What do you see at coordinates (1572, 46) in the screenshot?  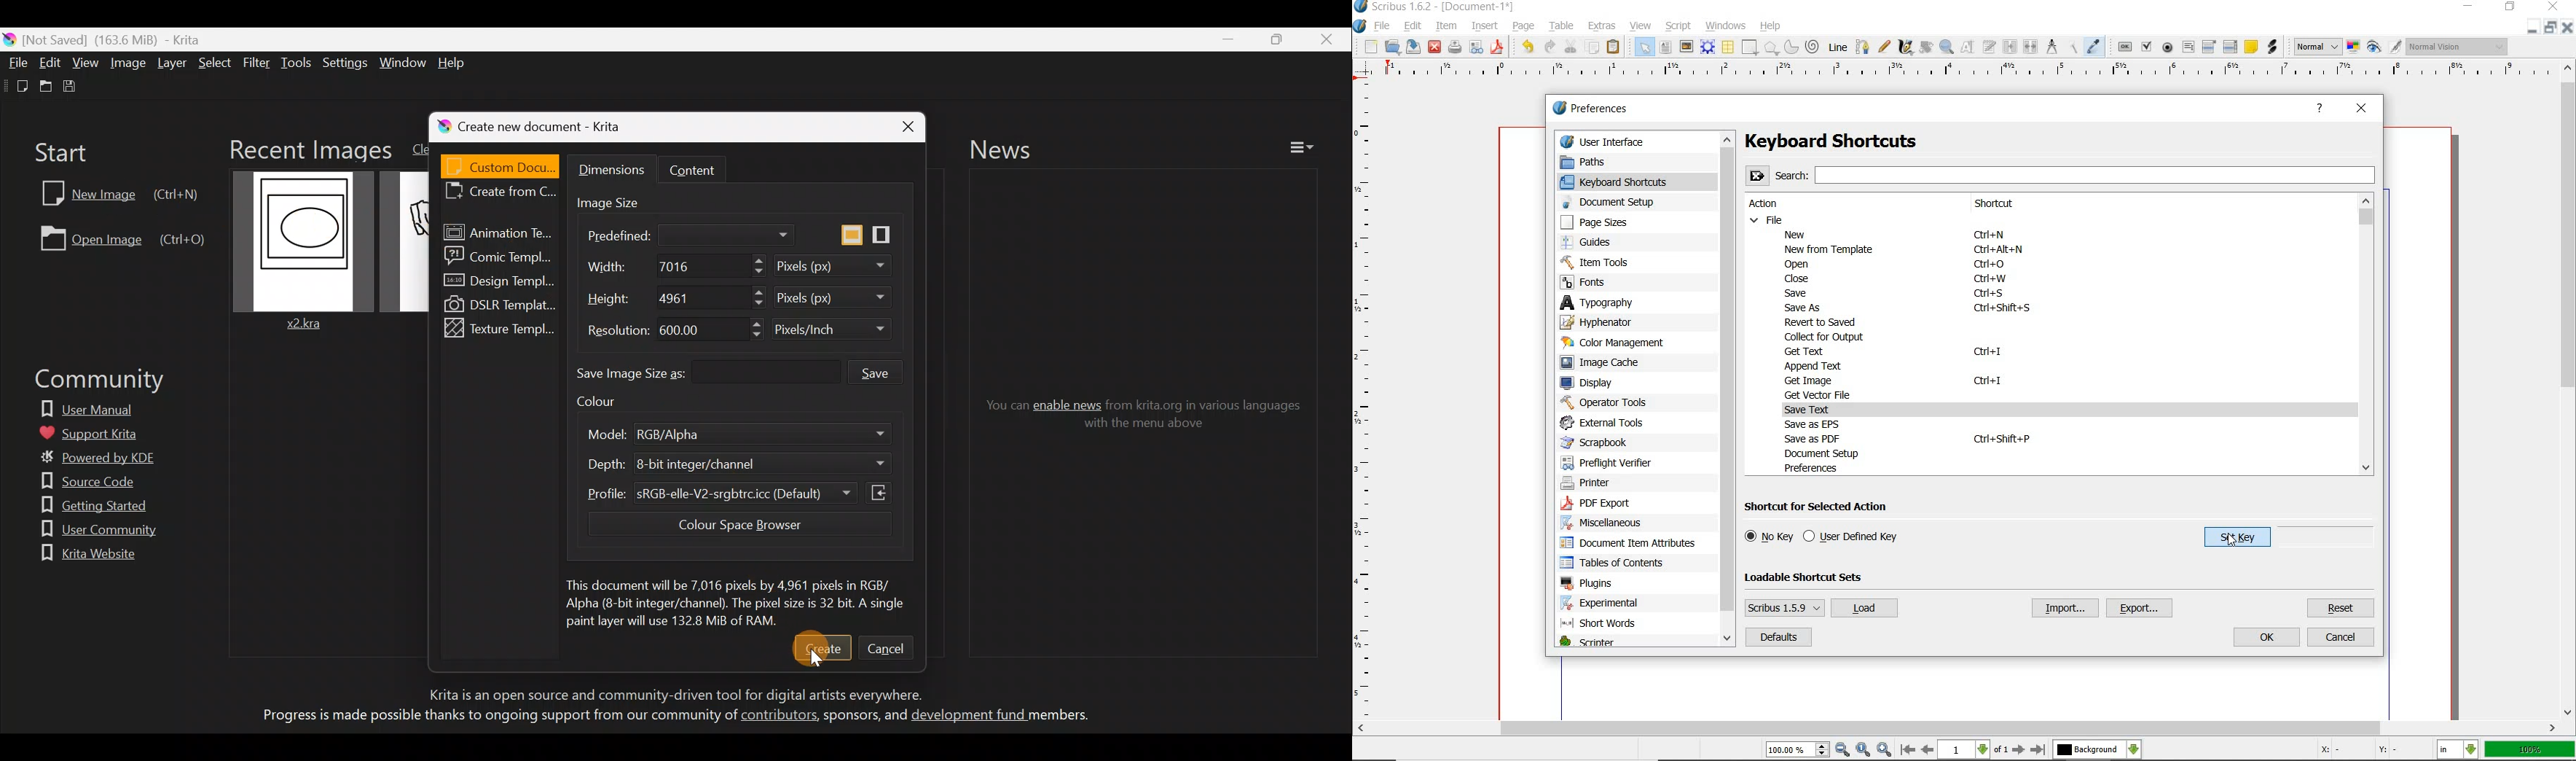 I see `cut` at bounding box center [1572, 46].